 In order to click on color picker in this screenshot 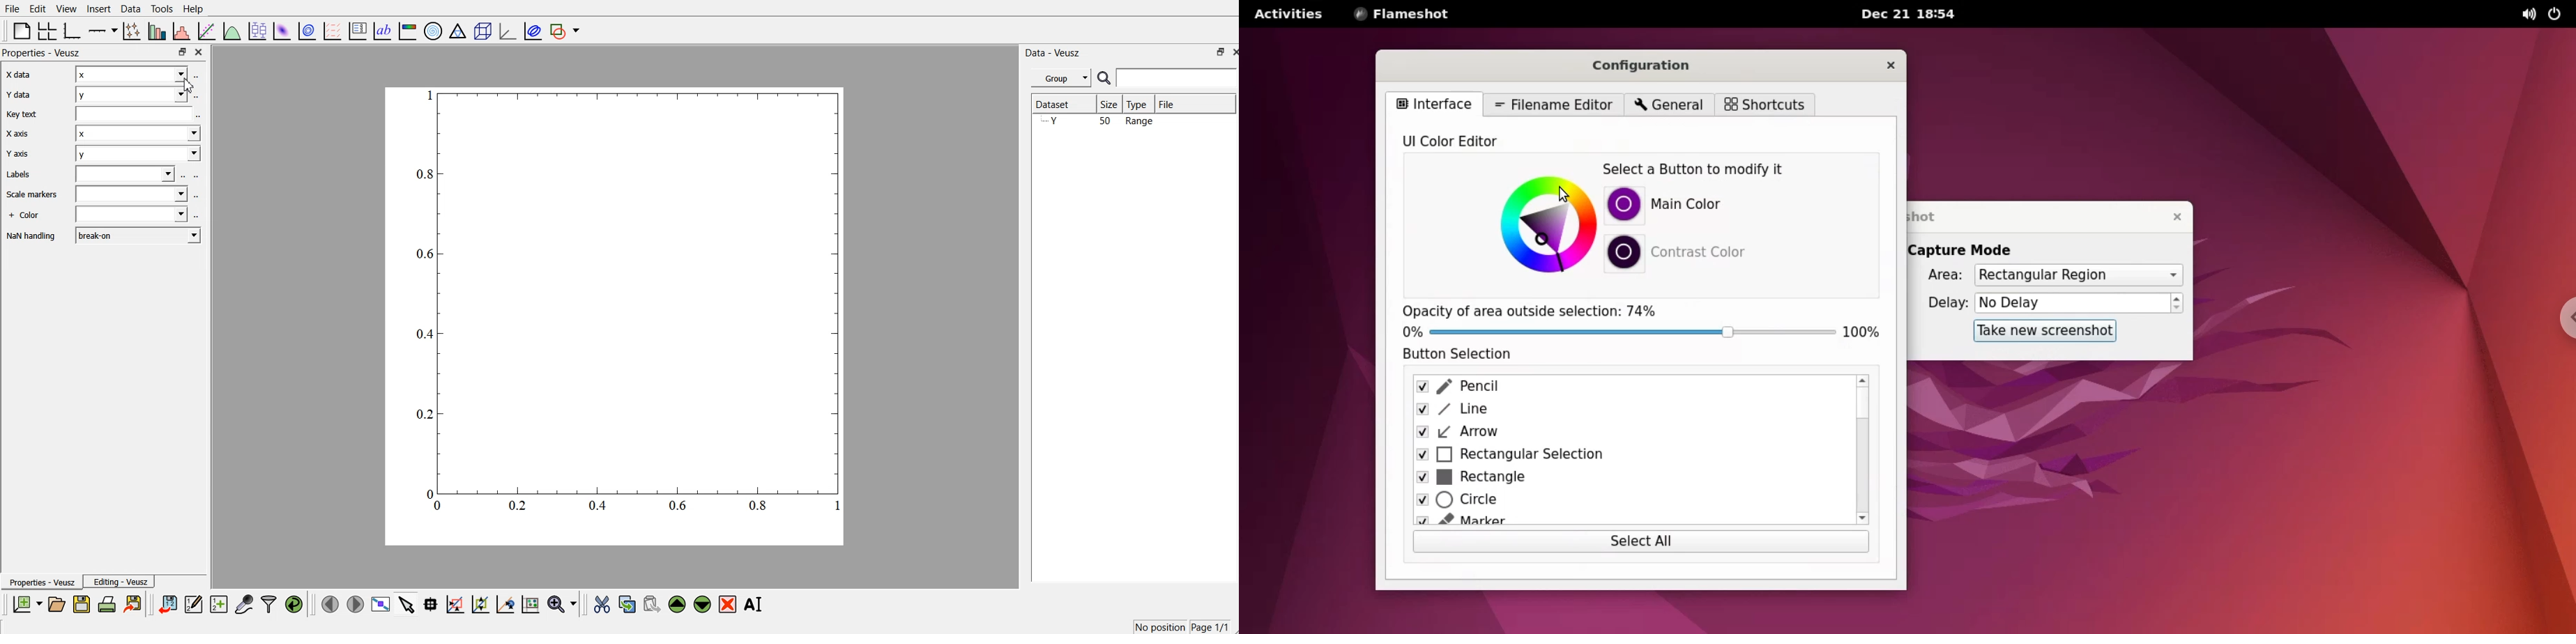, I will do `click(1544, 228)`.